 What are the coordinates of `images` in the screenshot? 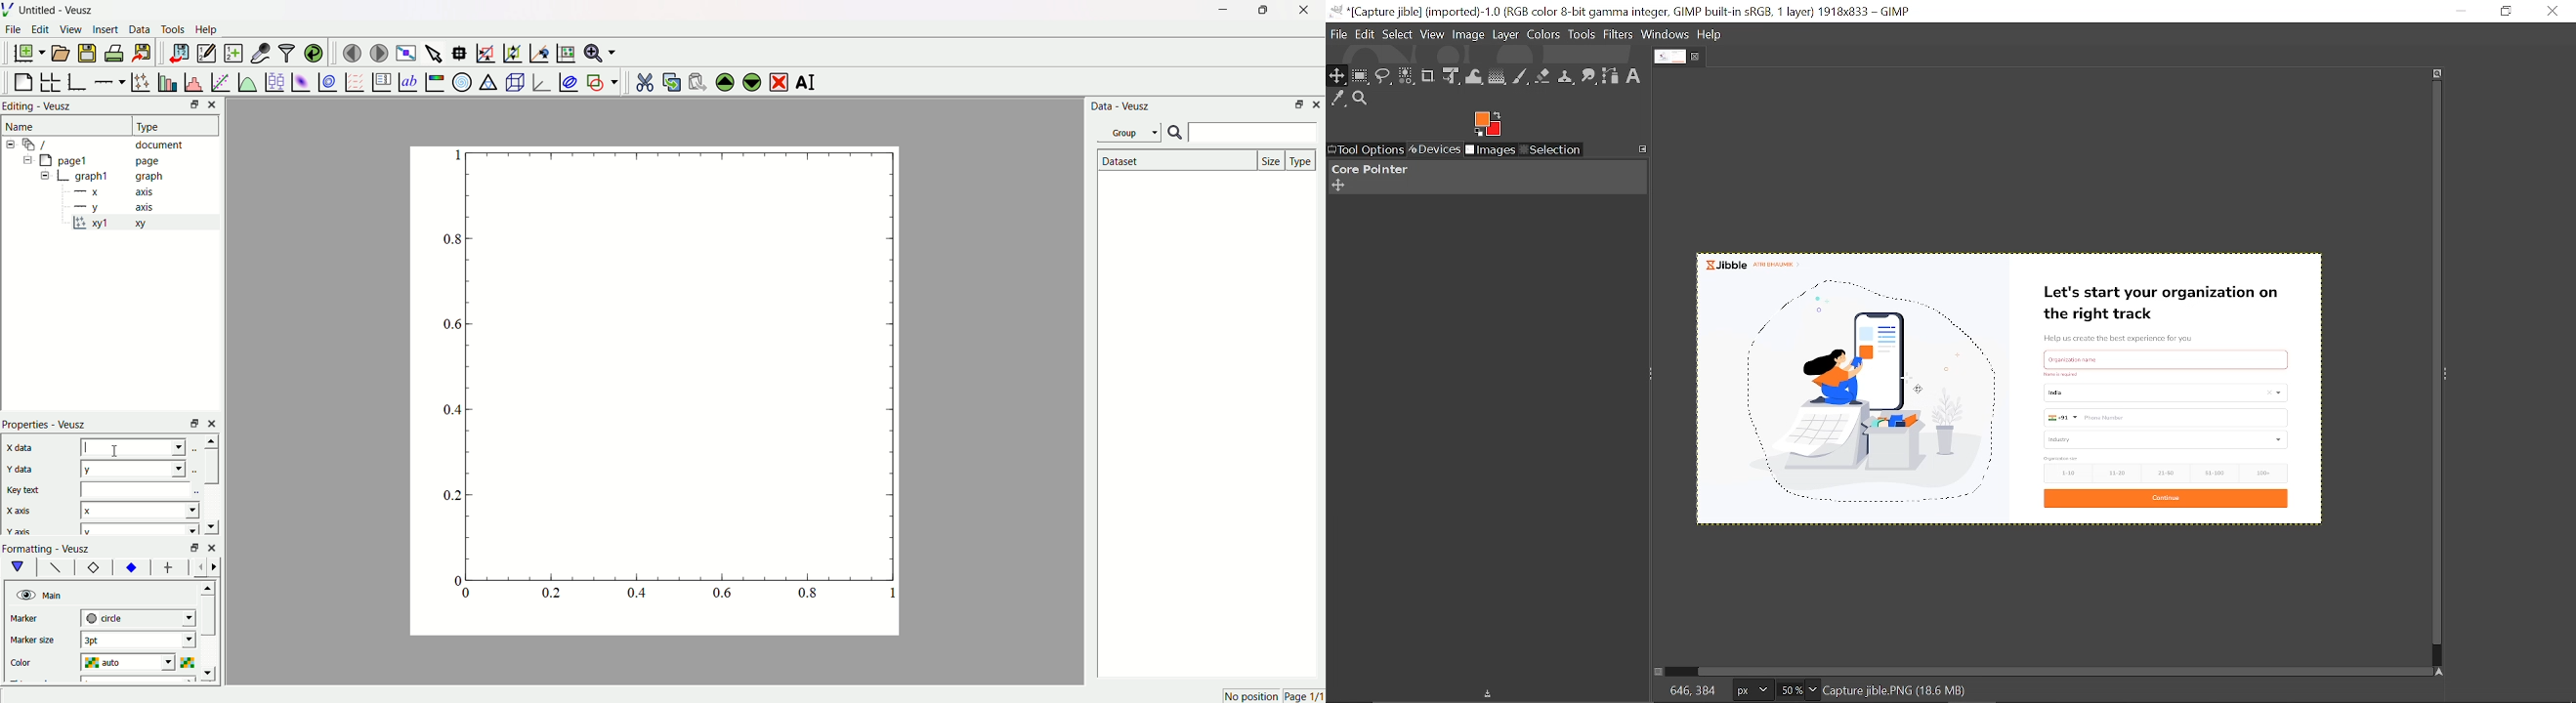 It's located at (1491, 151).